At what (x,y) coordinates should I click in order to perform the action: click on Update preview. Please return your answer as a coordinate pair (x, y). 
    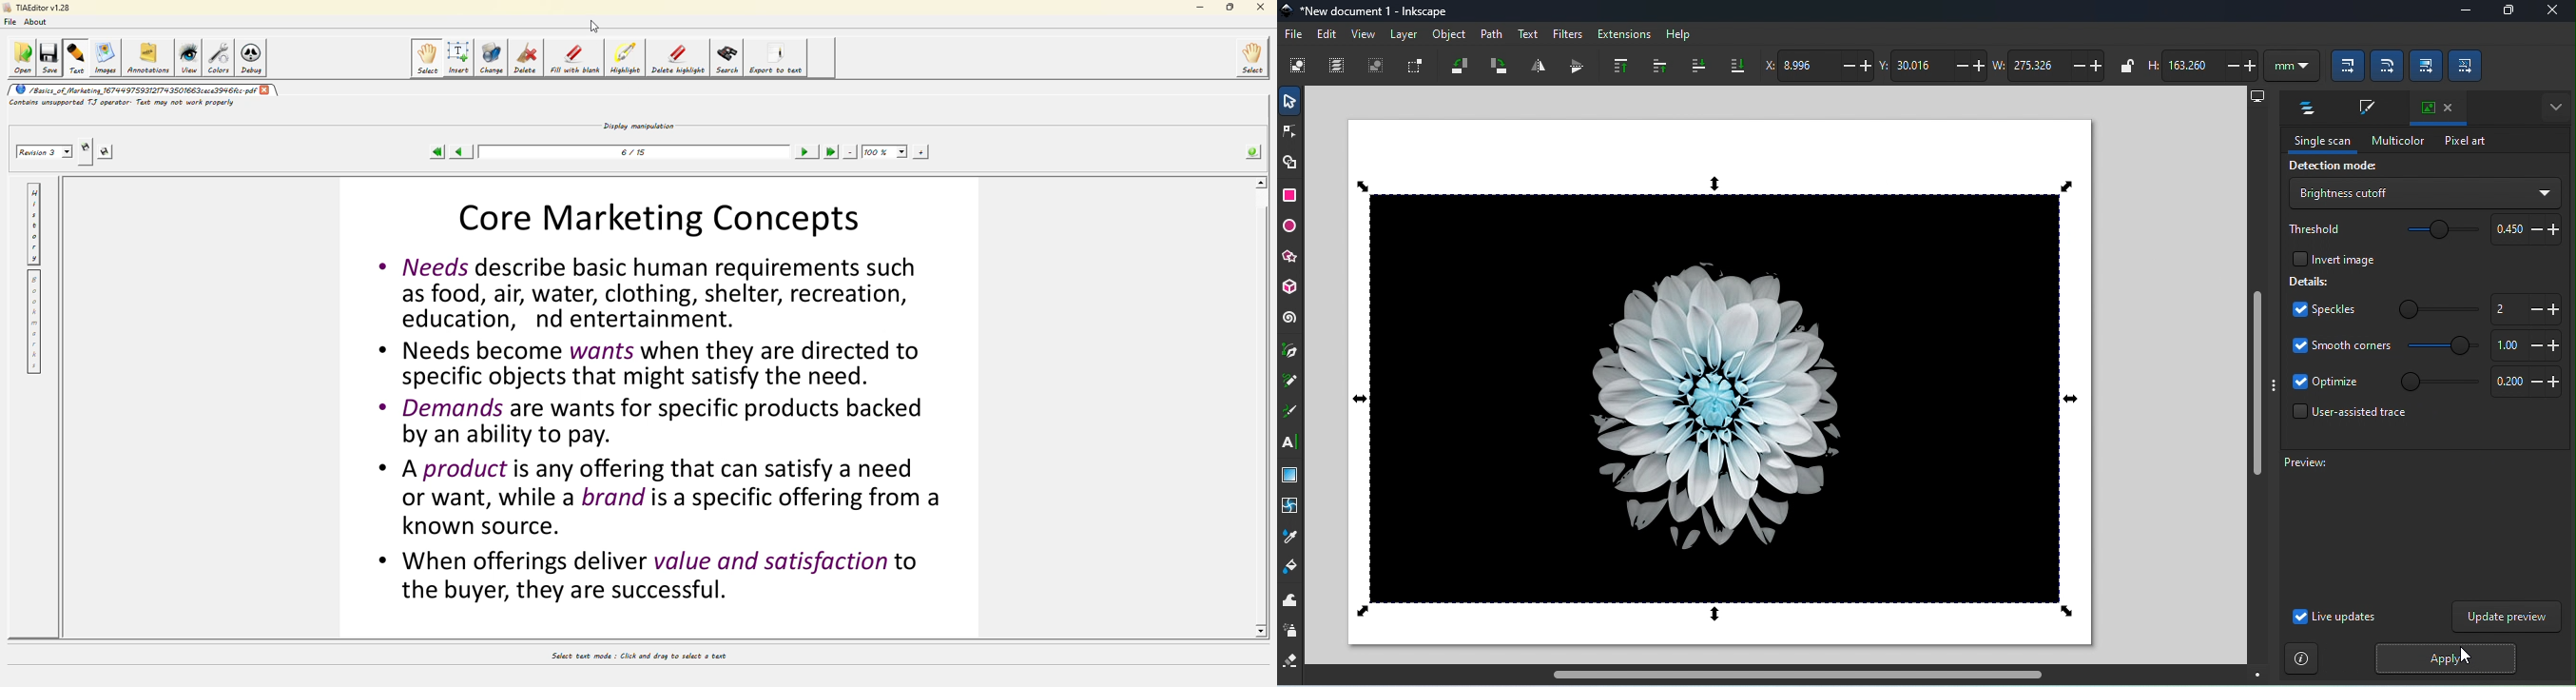
    Looking at the image, I should click on (2508, 618).